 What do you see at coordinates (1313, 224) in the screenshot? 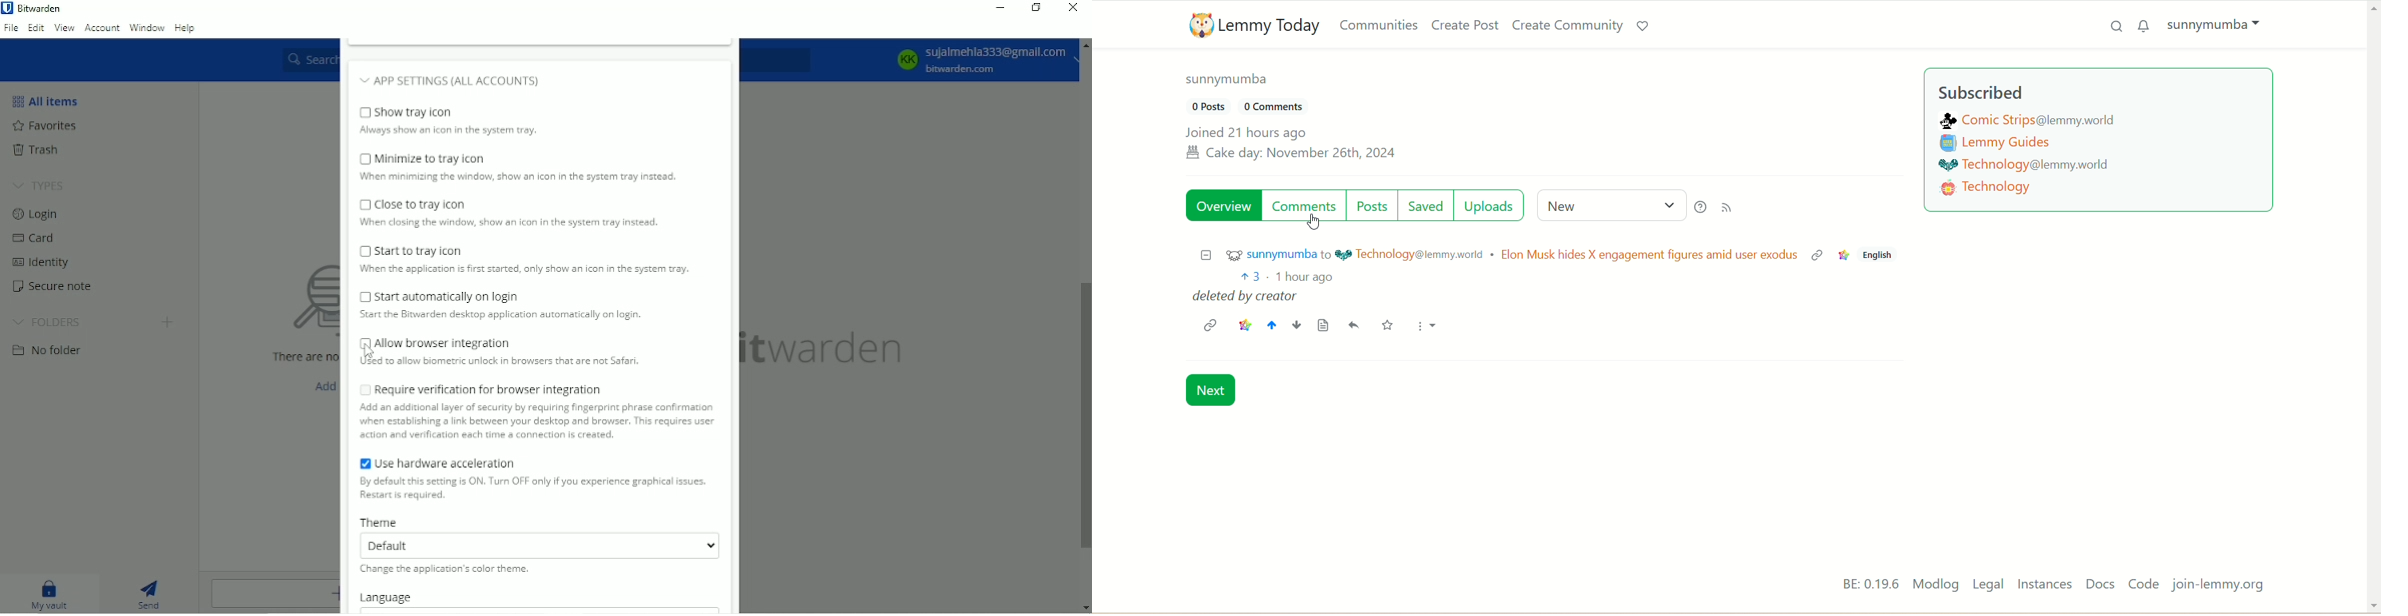
I see `Pointer` at bounding box center [1313, 224].